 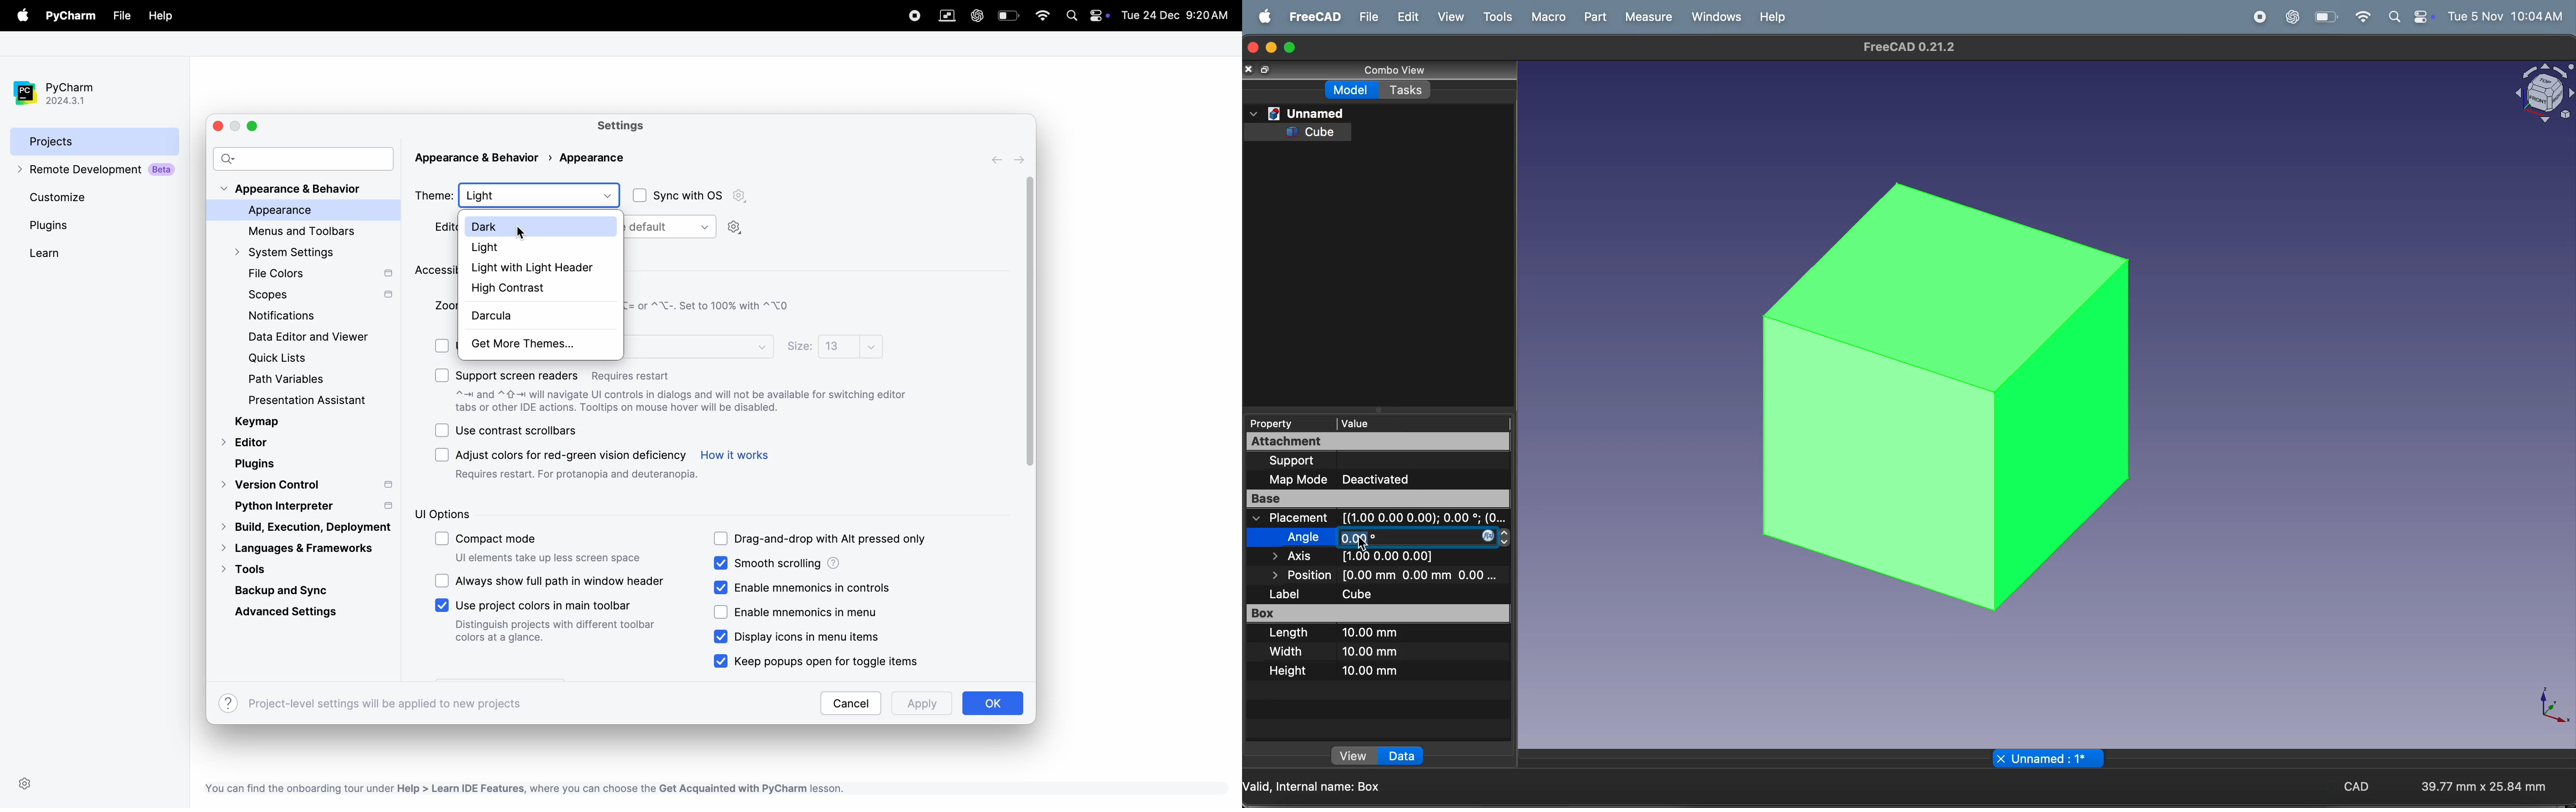 I want to click on plugins, so click(x=259, y=464).